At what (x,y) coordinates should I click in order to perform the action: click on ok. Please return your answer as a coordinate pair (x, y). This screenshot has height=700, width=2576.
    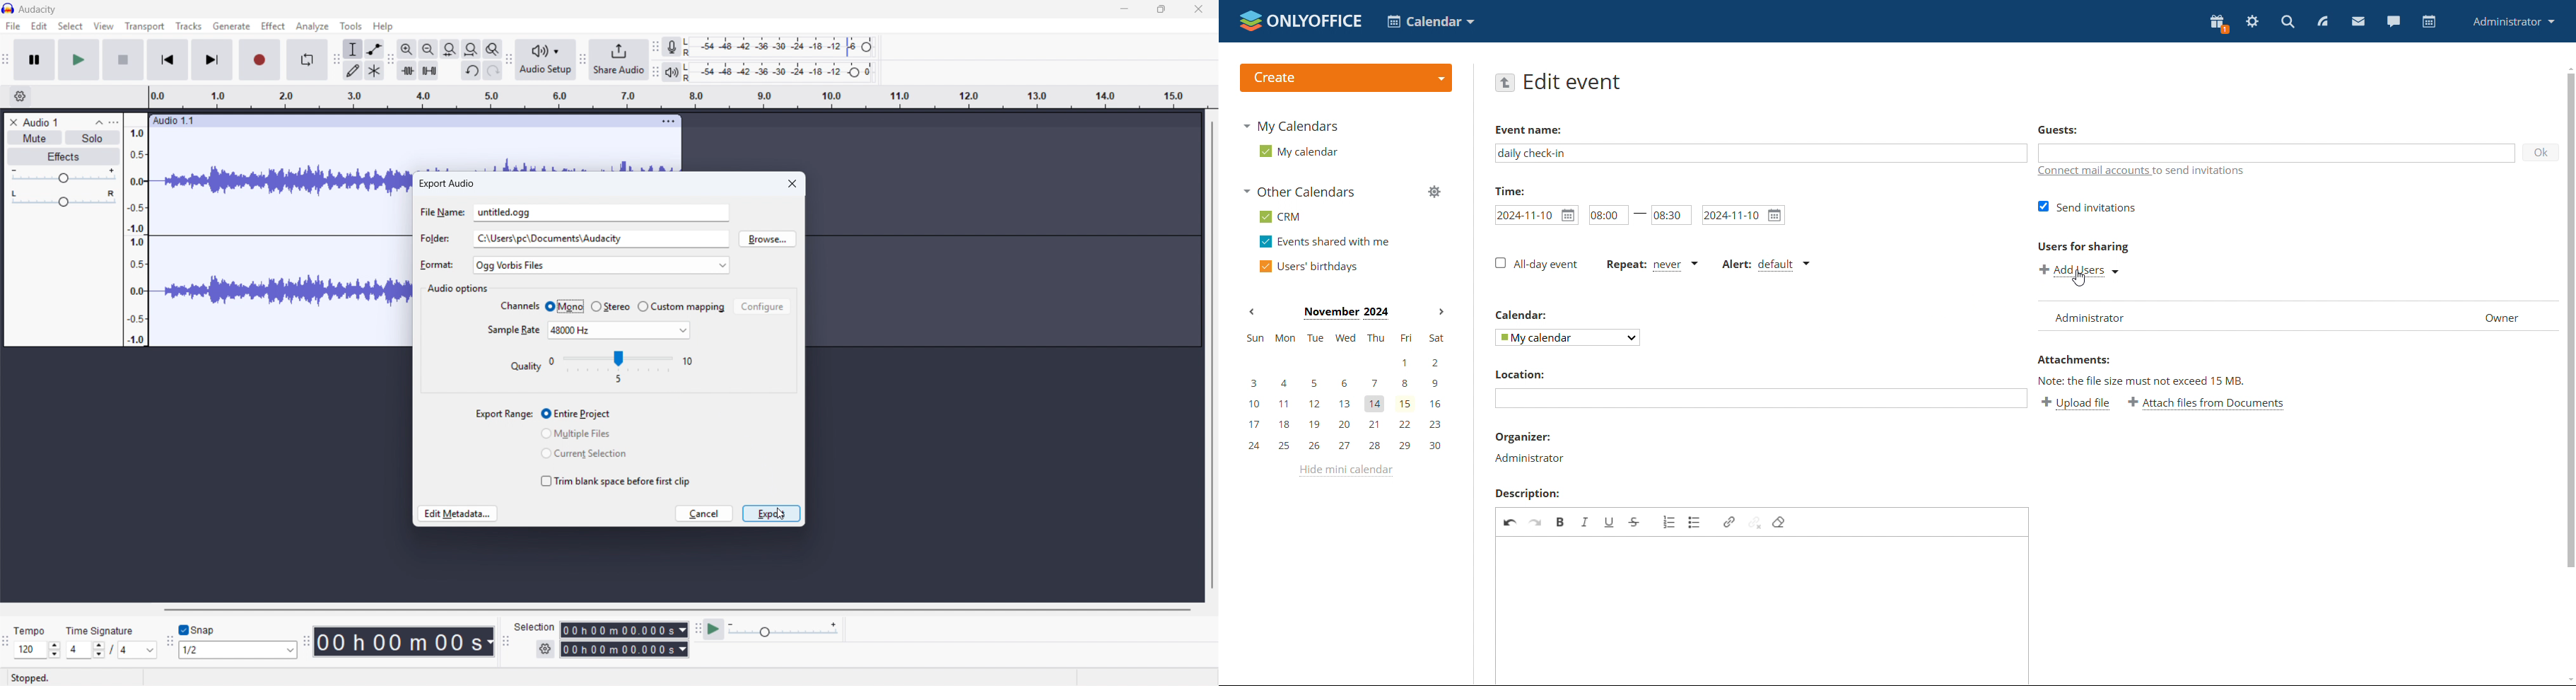
    Looking at the image, I should click on (2541, 152).